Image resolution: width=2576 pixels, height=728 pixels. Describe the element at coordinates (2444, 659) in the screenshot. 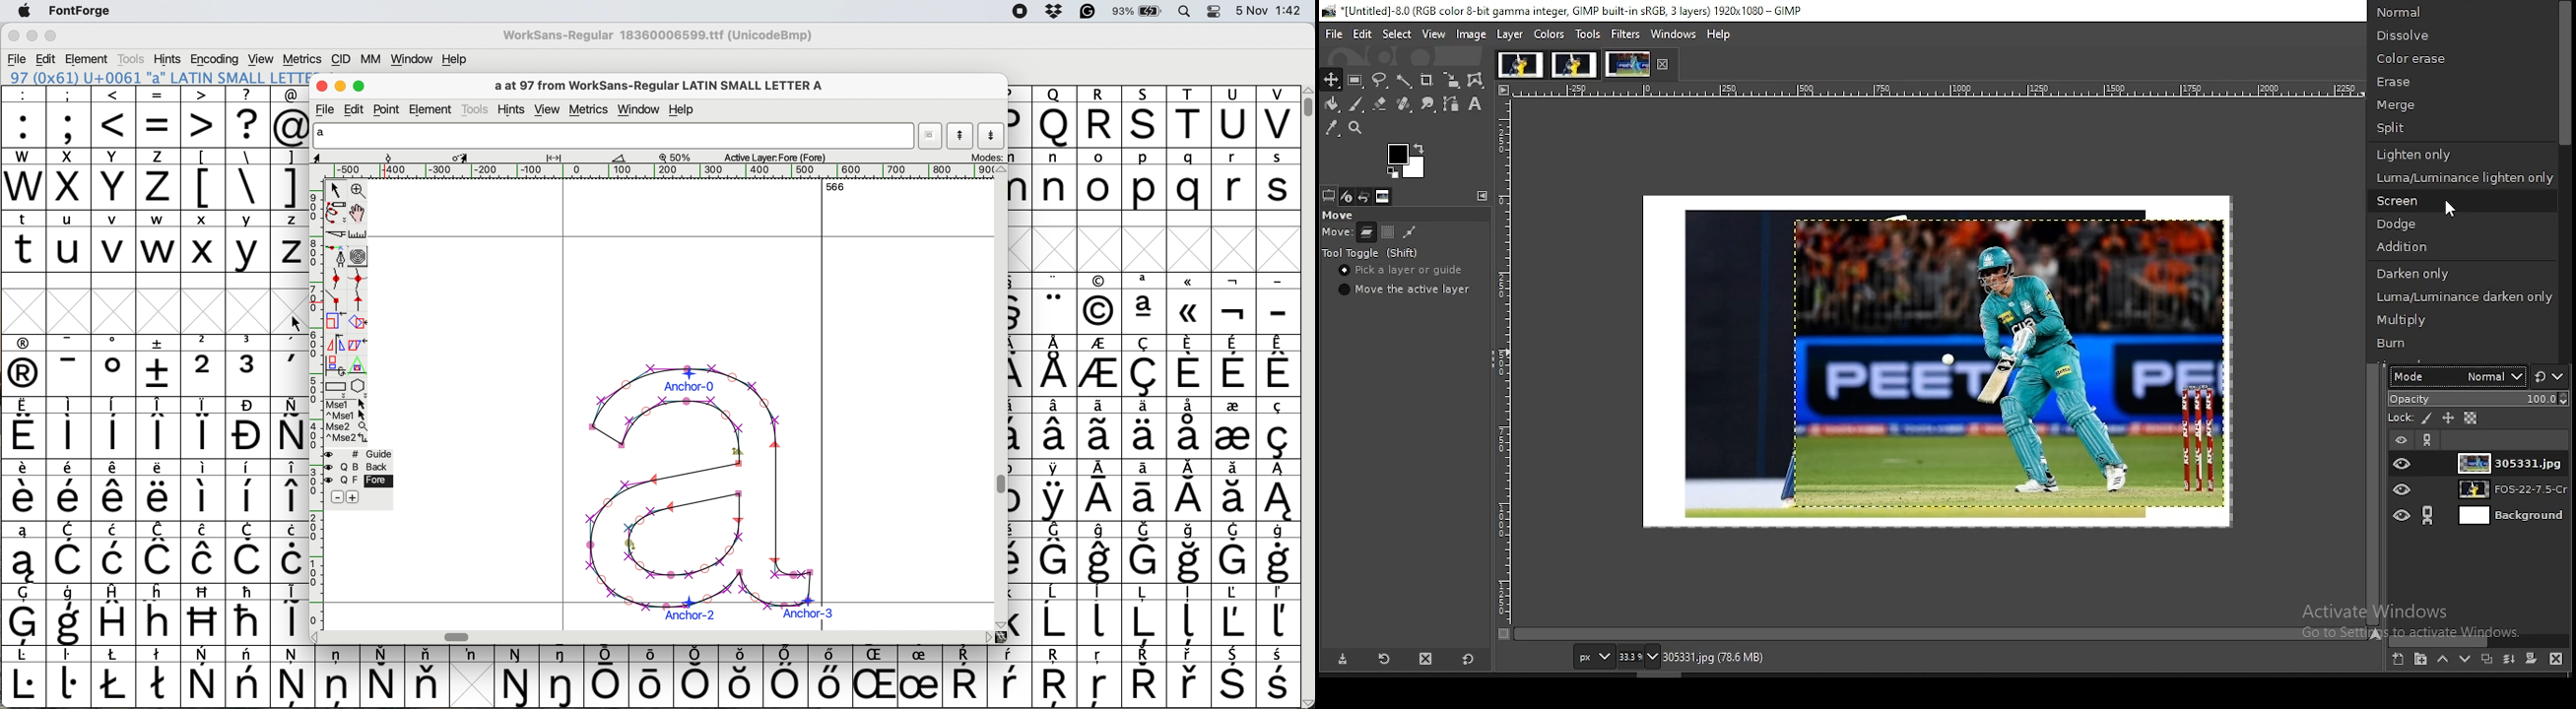

I see `move layer one step up` at that location.